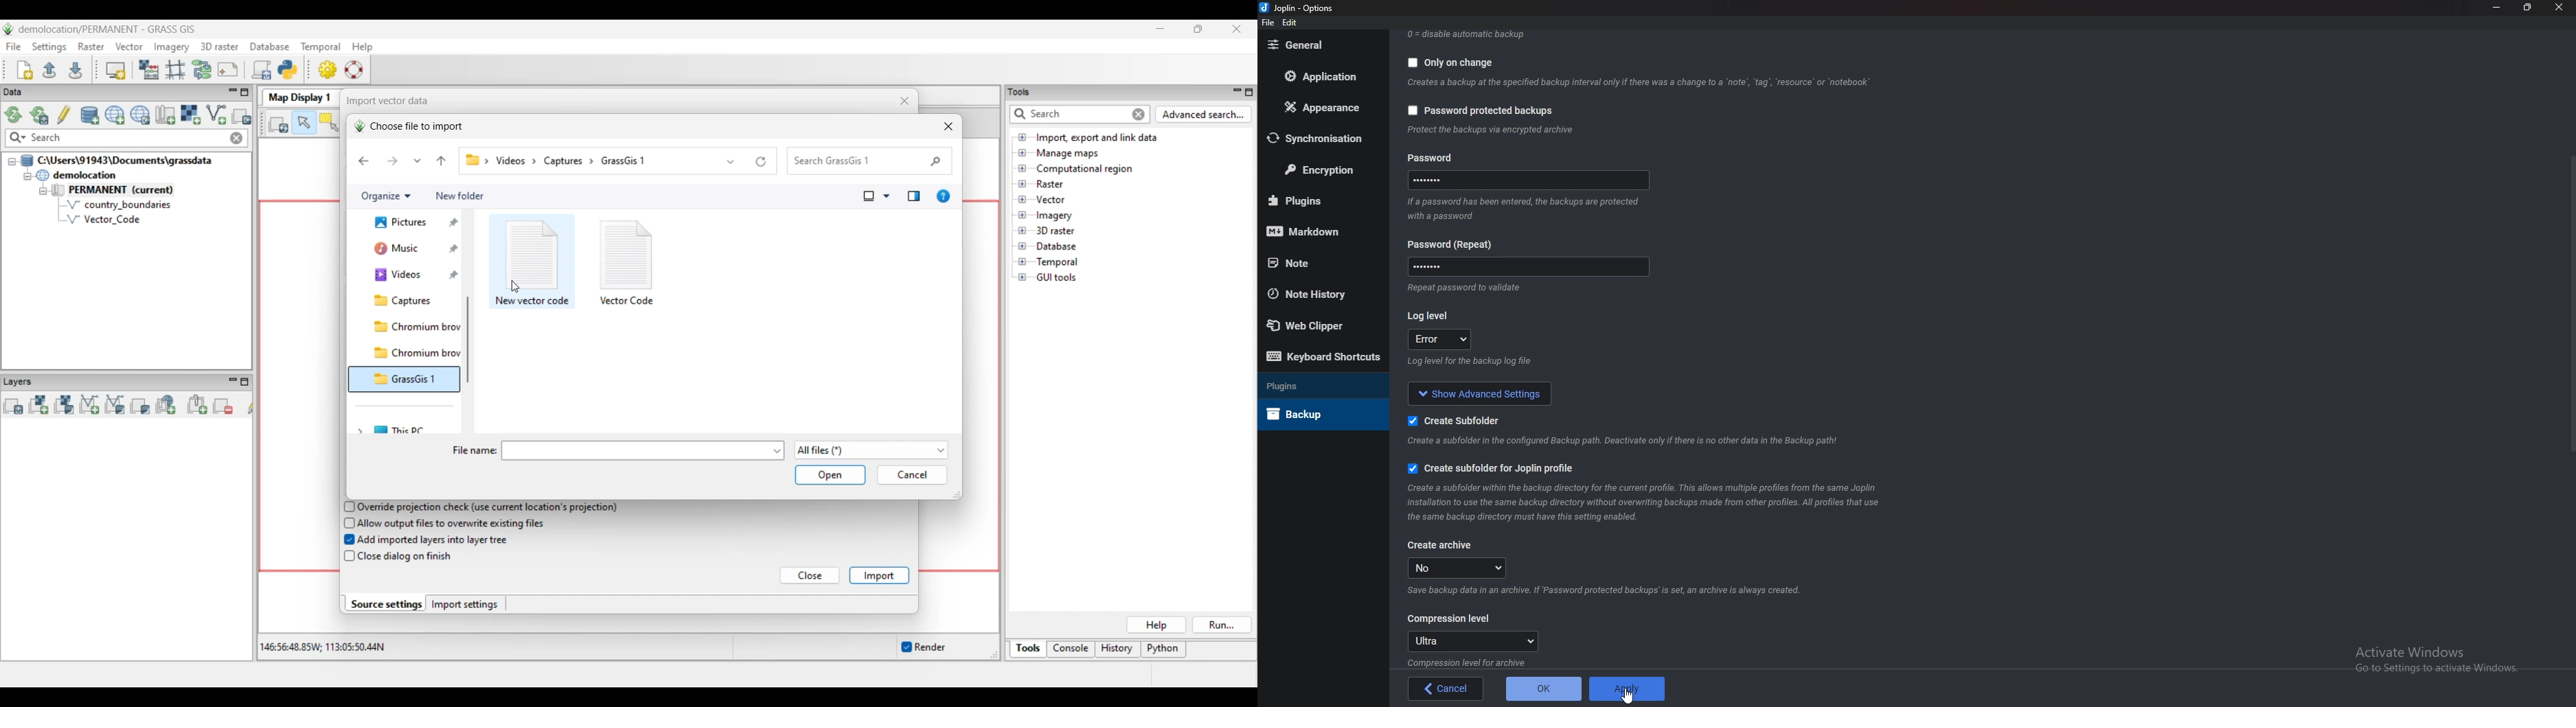 This screenshot has height=728, width=2576. I want to click on Resize, so click(2528, 8).